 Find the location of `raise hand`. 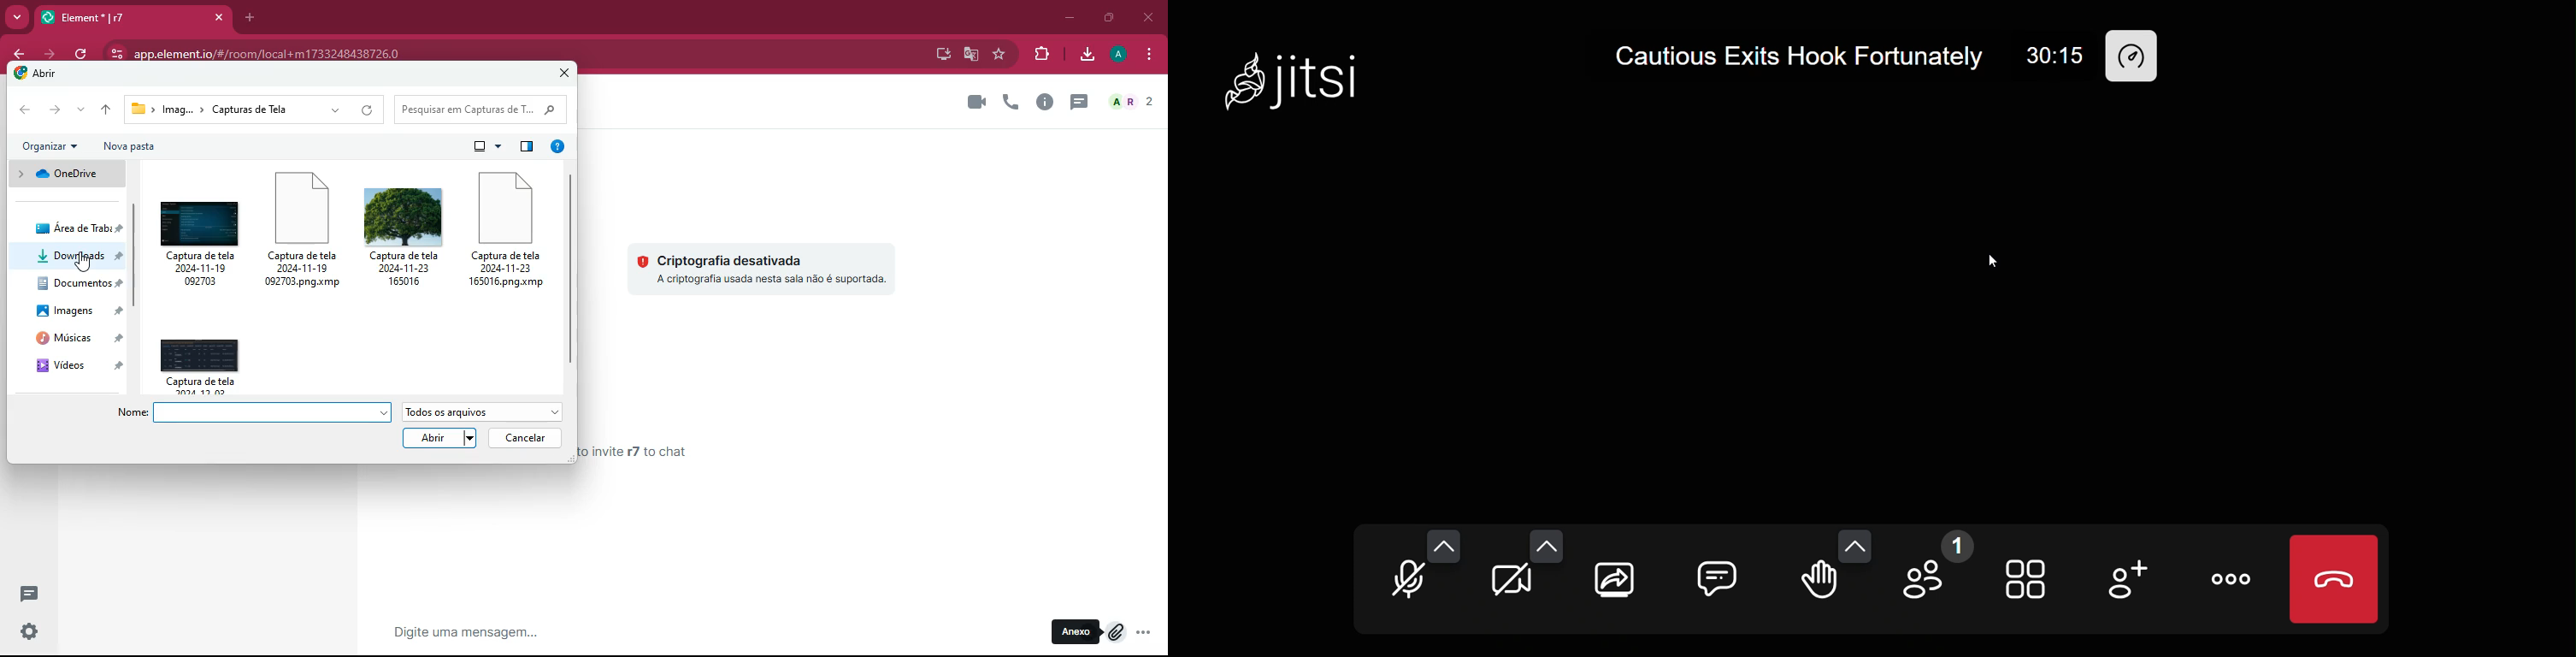

raise hand is located at coordinates (1823, 582).